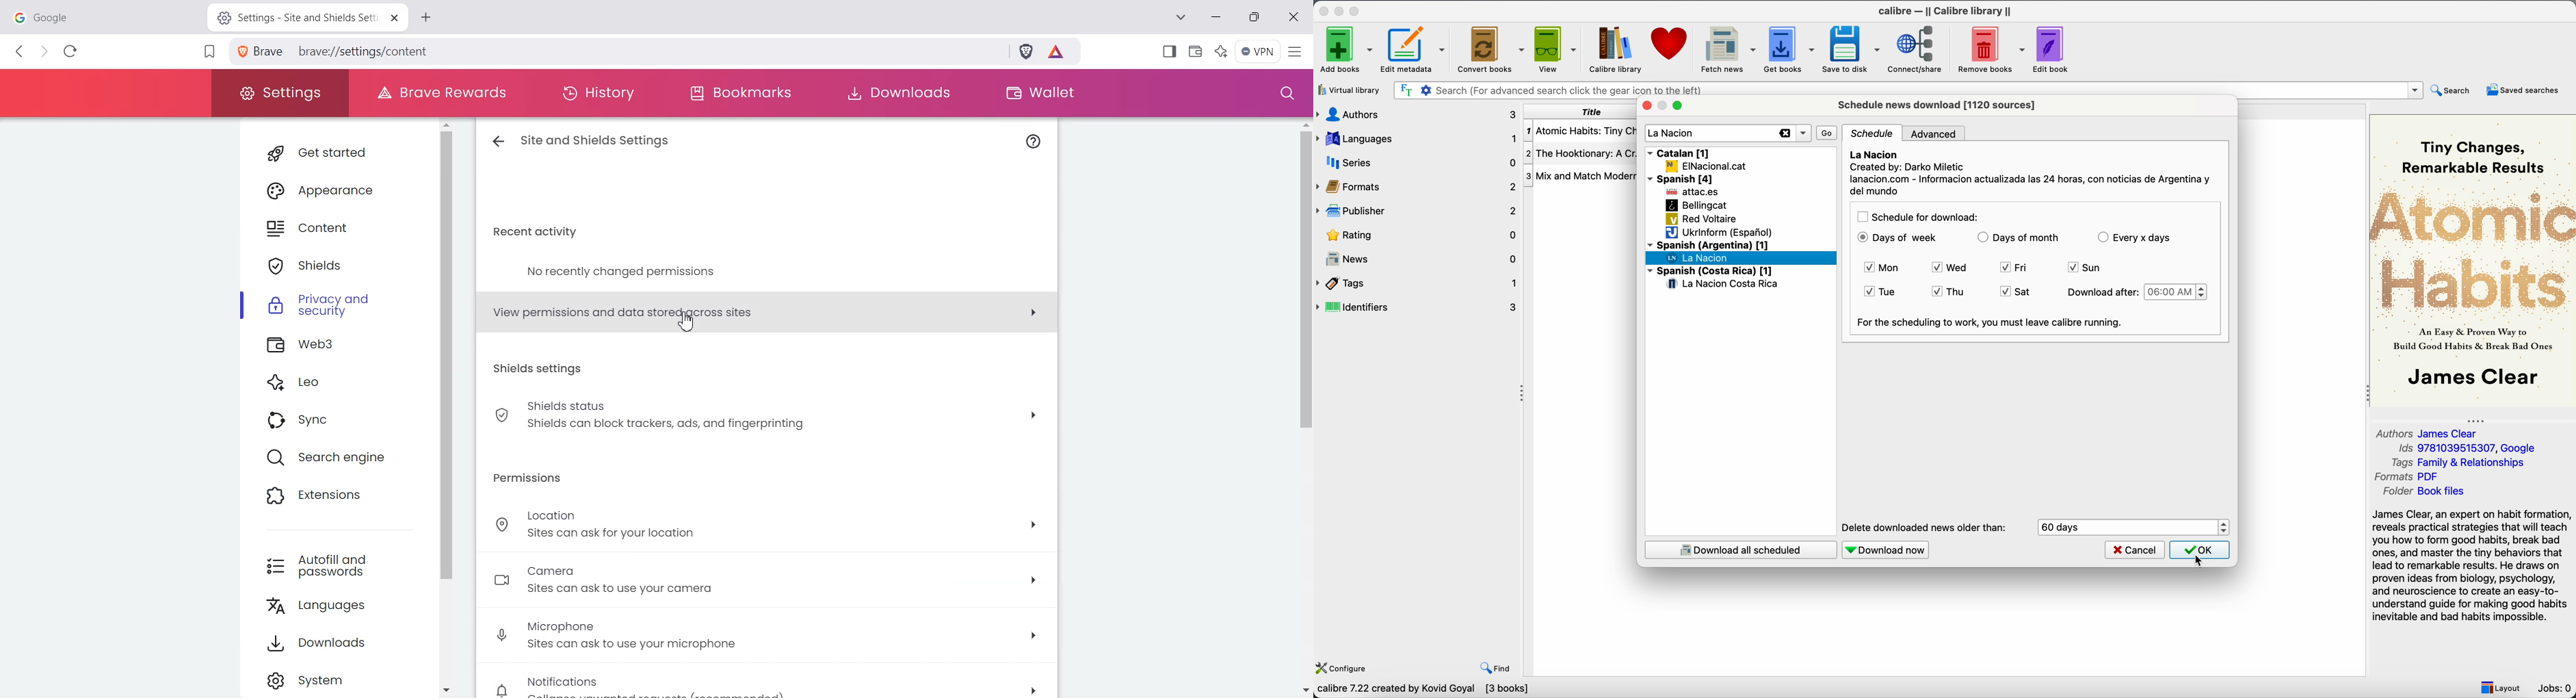 This screenshot has height=700, width=2576. Describe the element at coordinates (2409, 477) in the screenshot. I see `Formats Pdf` at that location.